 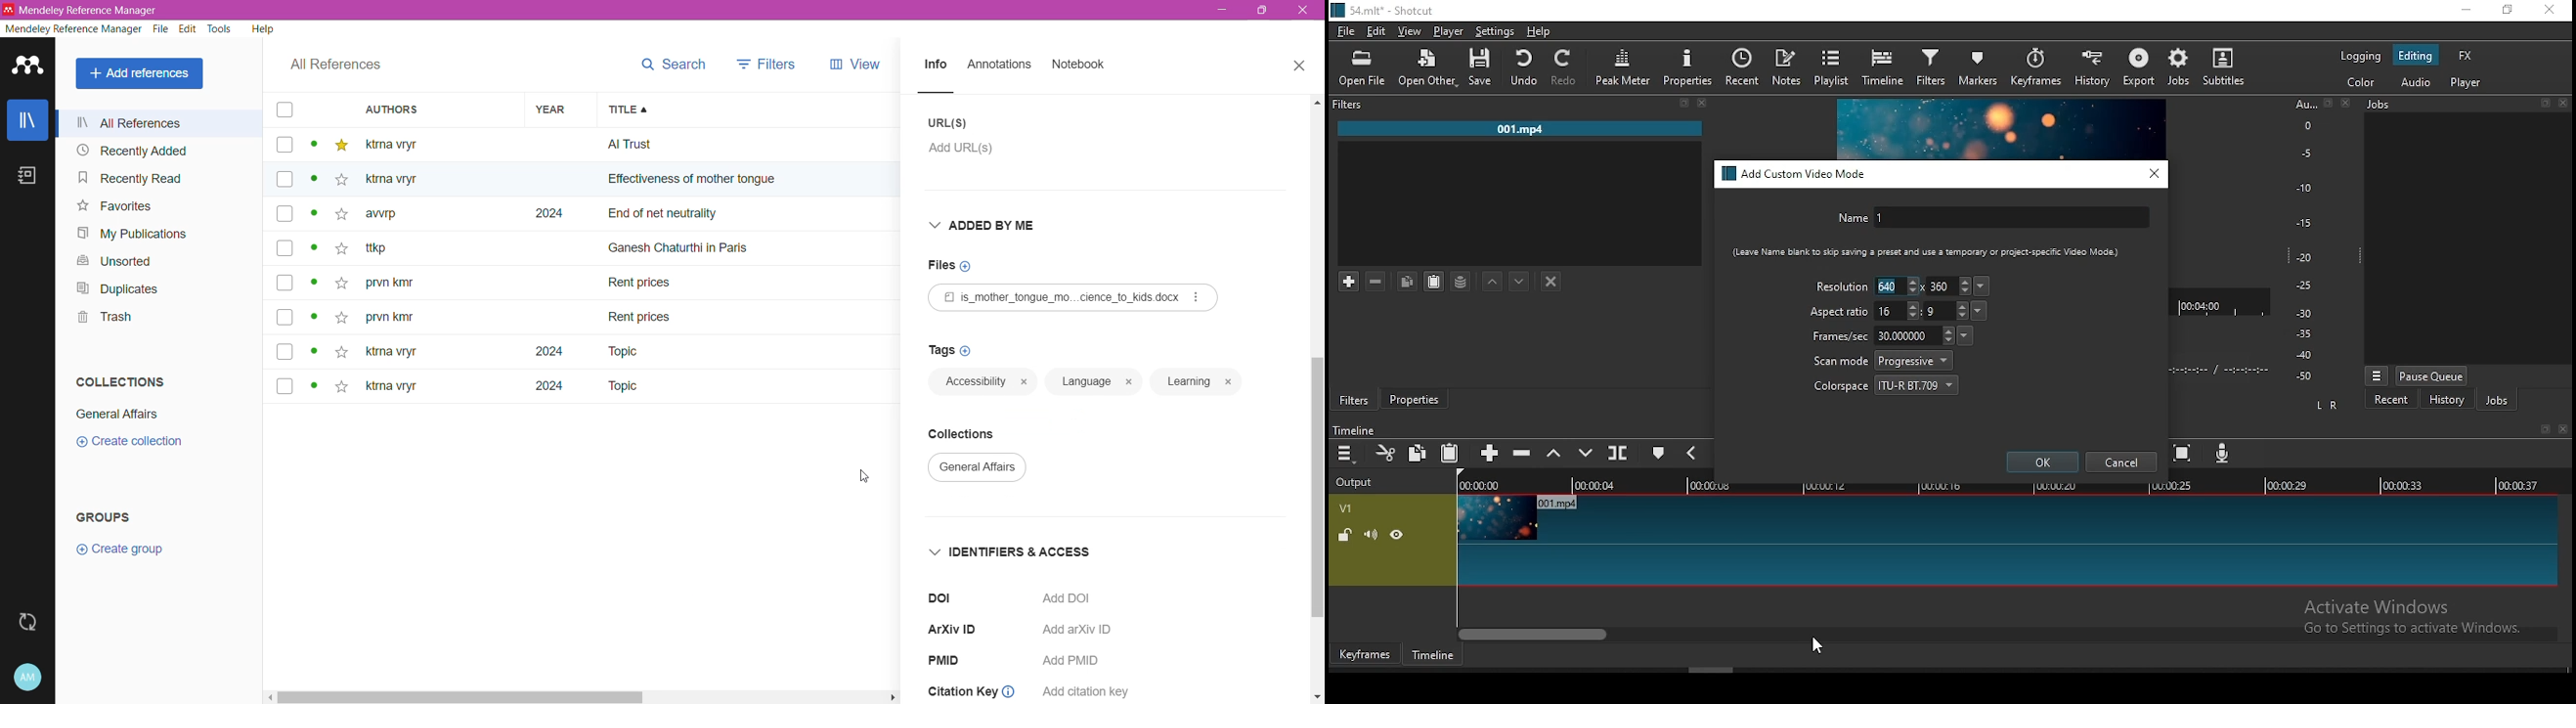 What do you see at coordinates (1224, 12) in the screenshot?
I see `minimize` at bounding box center [1224, 12].